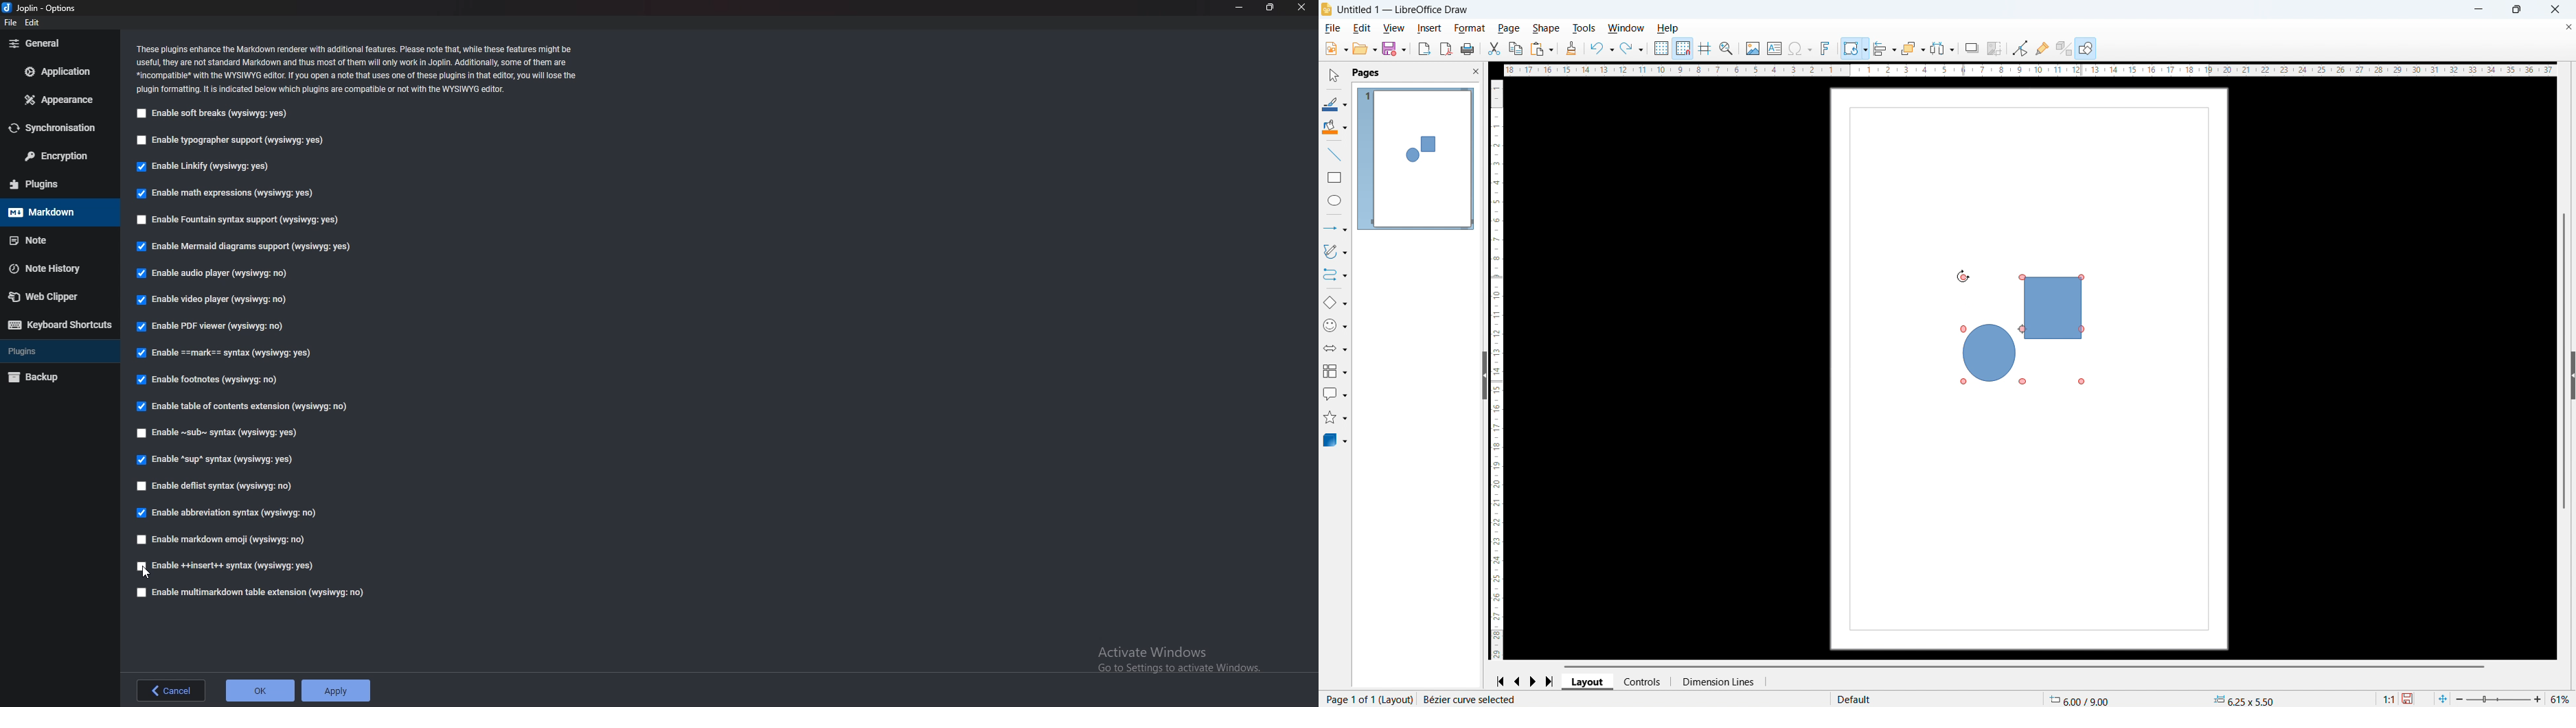  Describe the element at coordinates (1884, 48) in the screenshot. I see `align ` at that location.